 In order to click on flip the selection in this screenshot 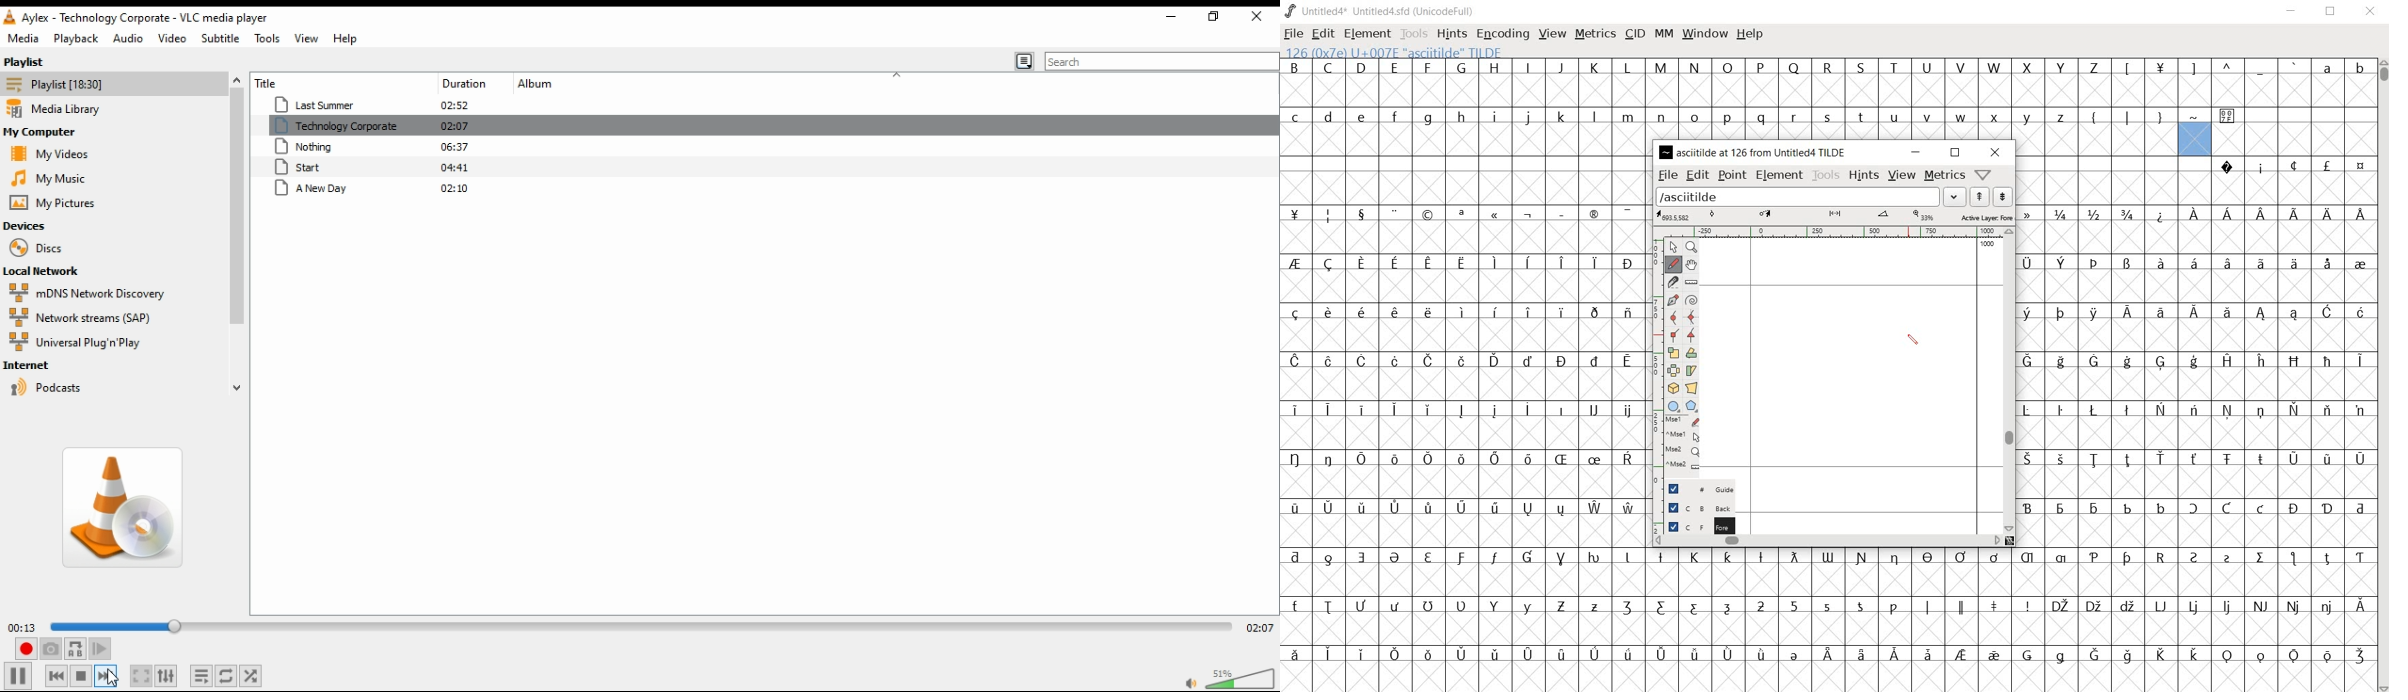, I will do `click(1674, 370)`.